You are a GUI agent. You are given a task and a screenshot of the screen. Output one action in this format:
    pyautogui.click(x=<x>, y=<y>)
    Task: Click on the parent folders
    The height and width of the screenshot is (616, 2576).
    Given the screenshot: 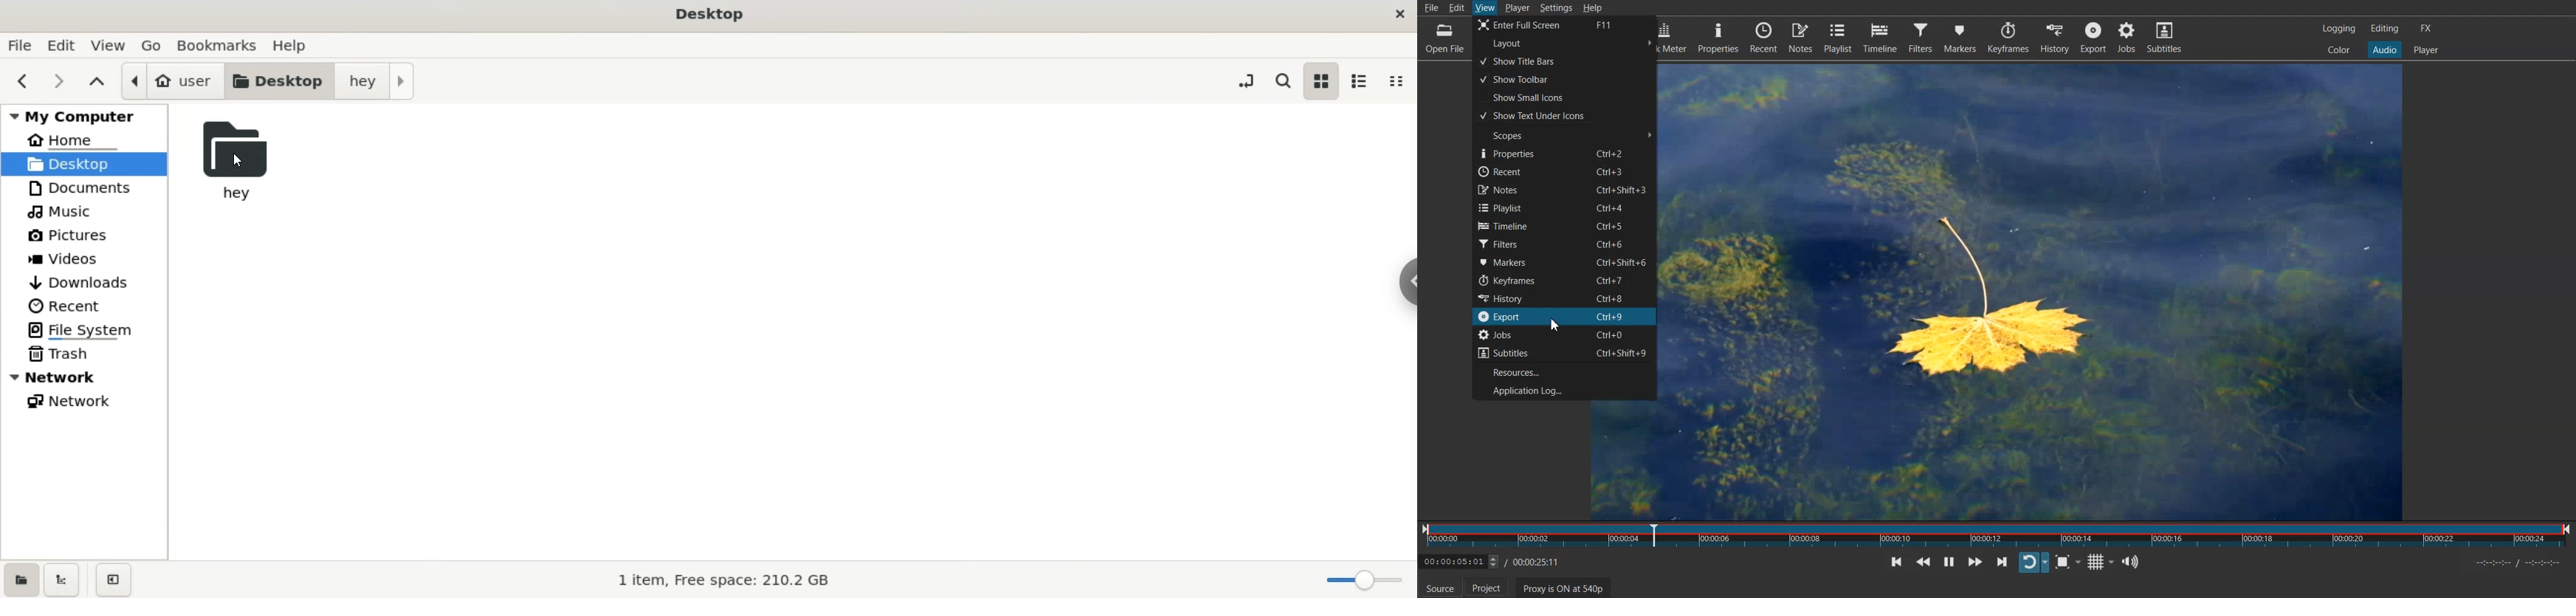 What is the action you would take?
    pyautogui.click(x=96, y=83)
    